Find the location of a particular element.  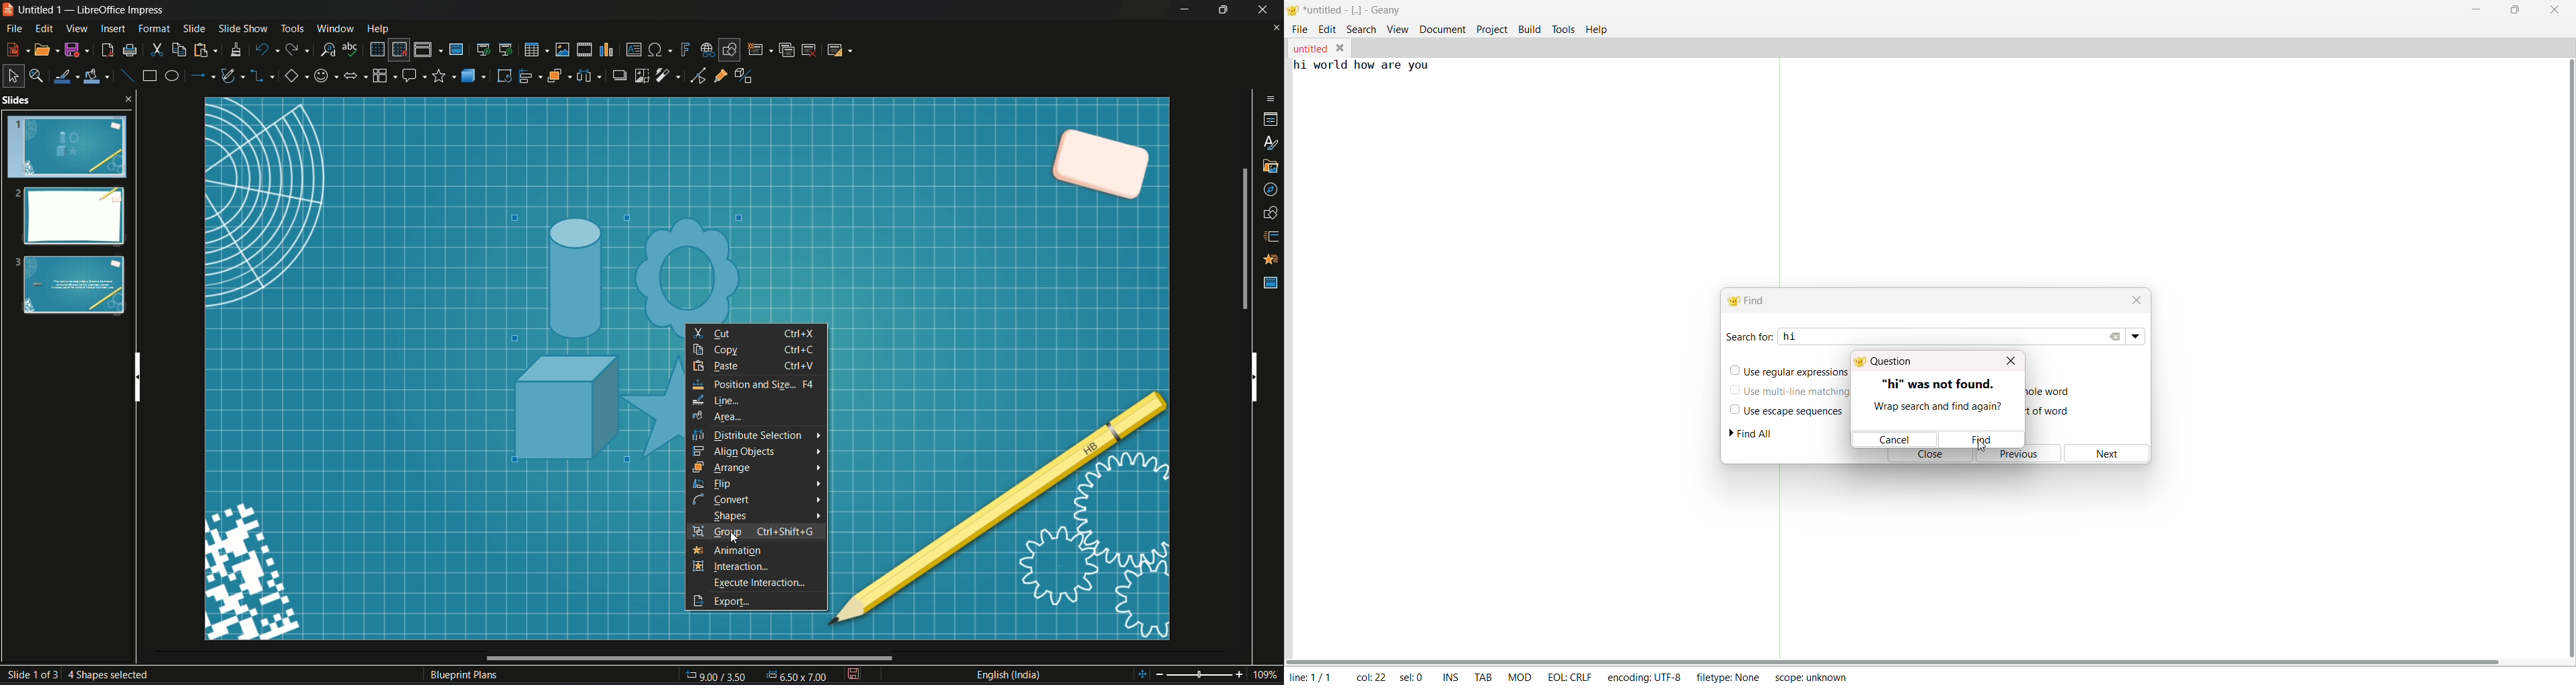

select is located at coordinates (11, 76).